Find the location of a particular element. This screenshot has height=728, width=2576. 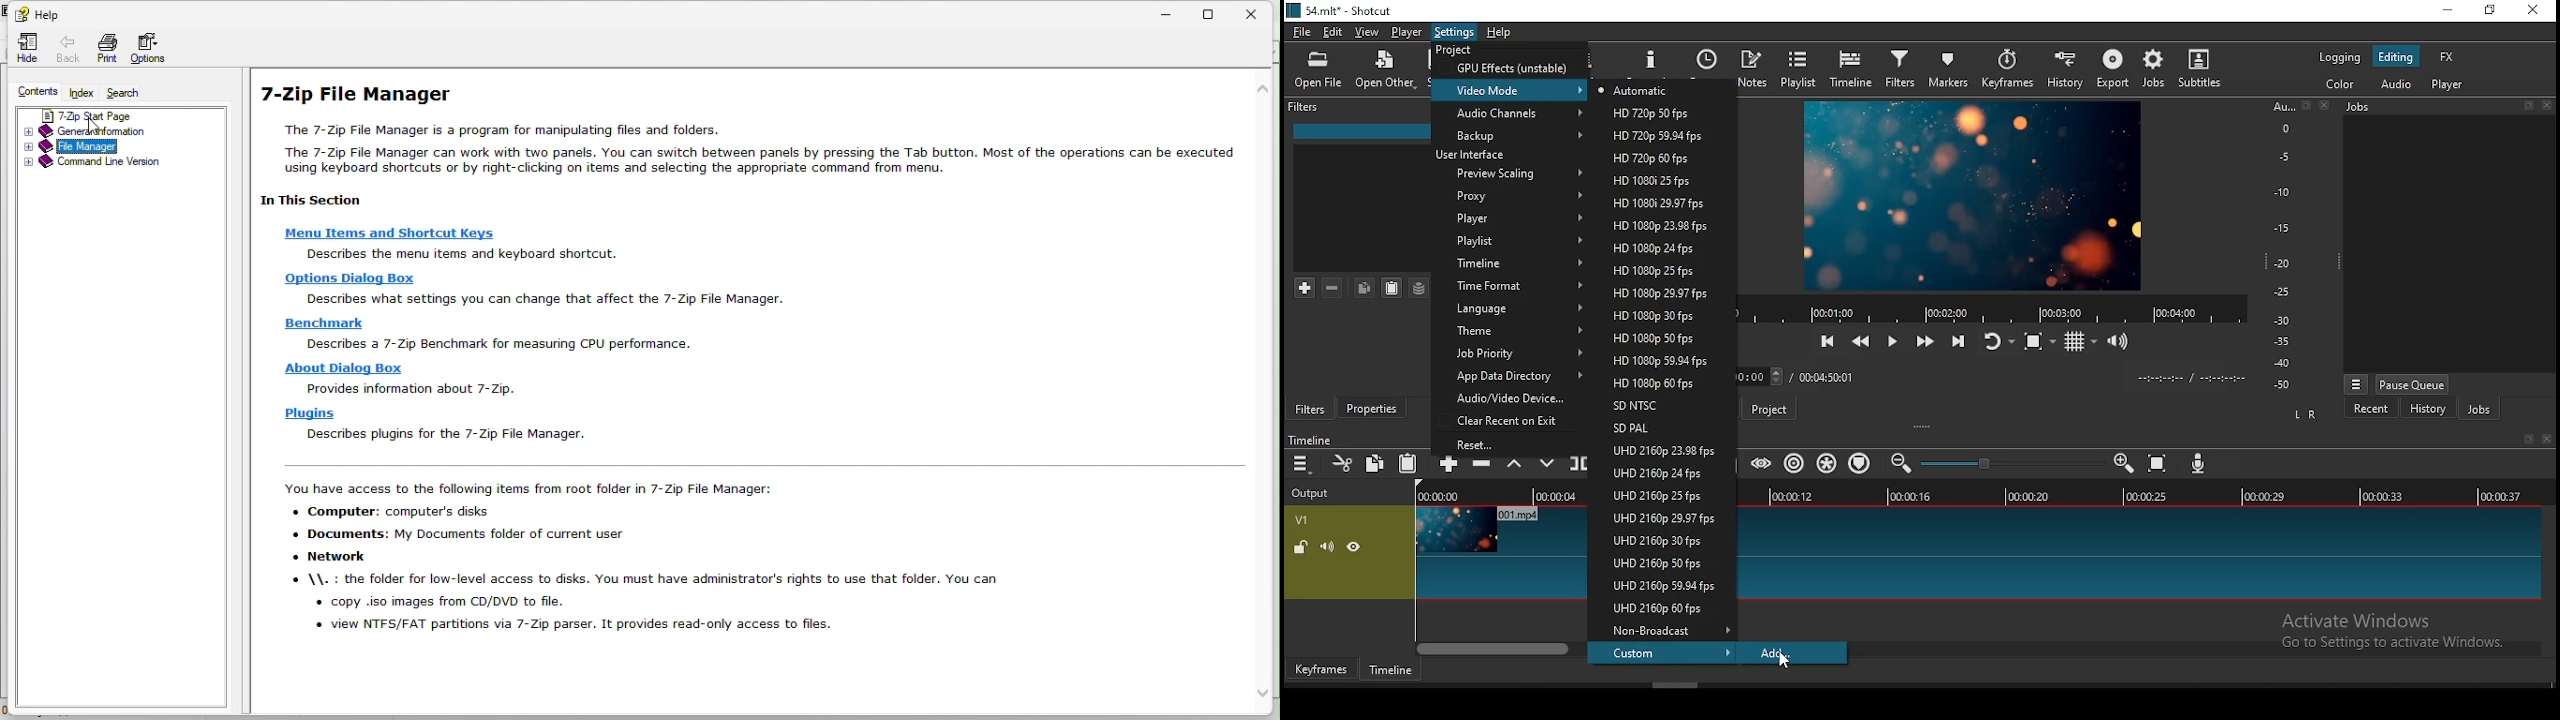

toggle player looping is located at coordinates (1997, 340).